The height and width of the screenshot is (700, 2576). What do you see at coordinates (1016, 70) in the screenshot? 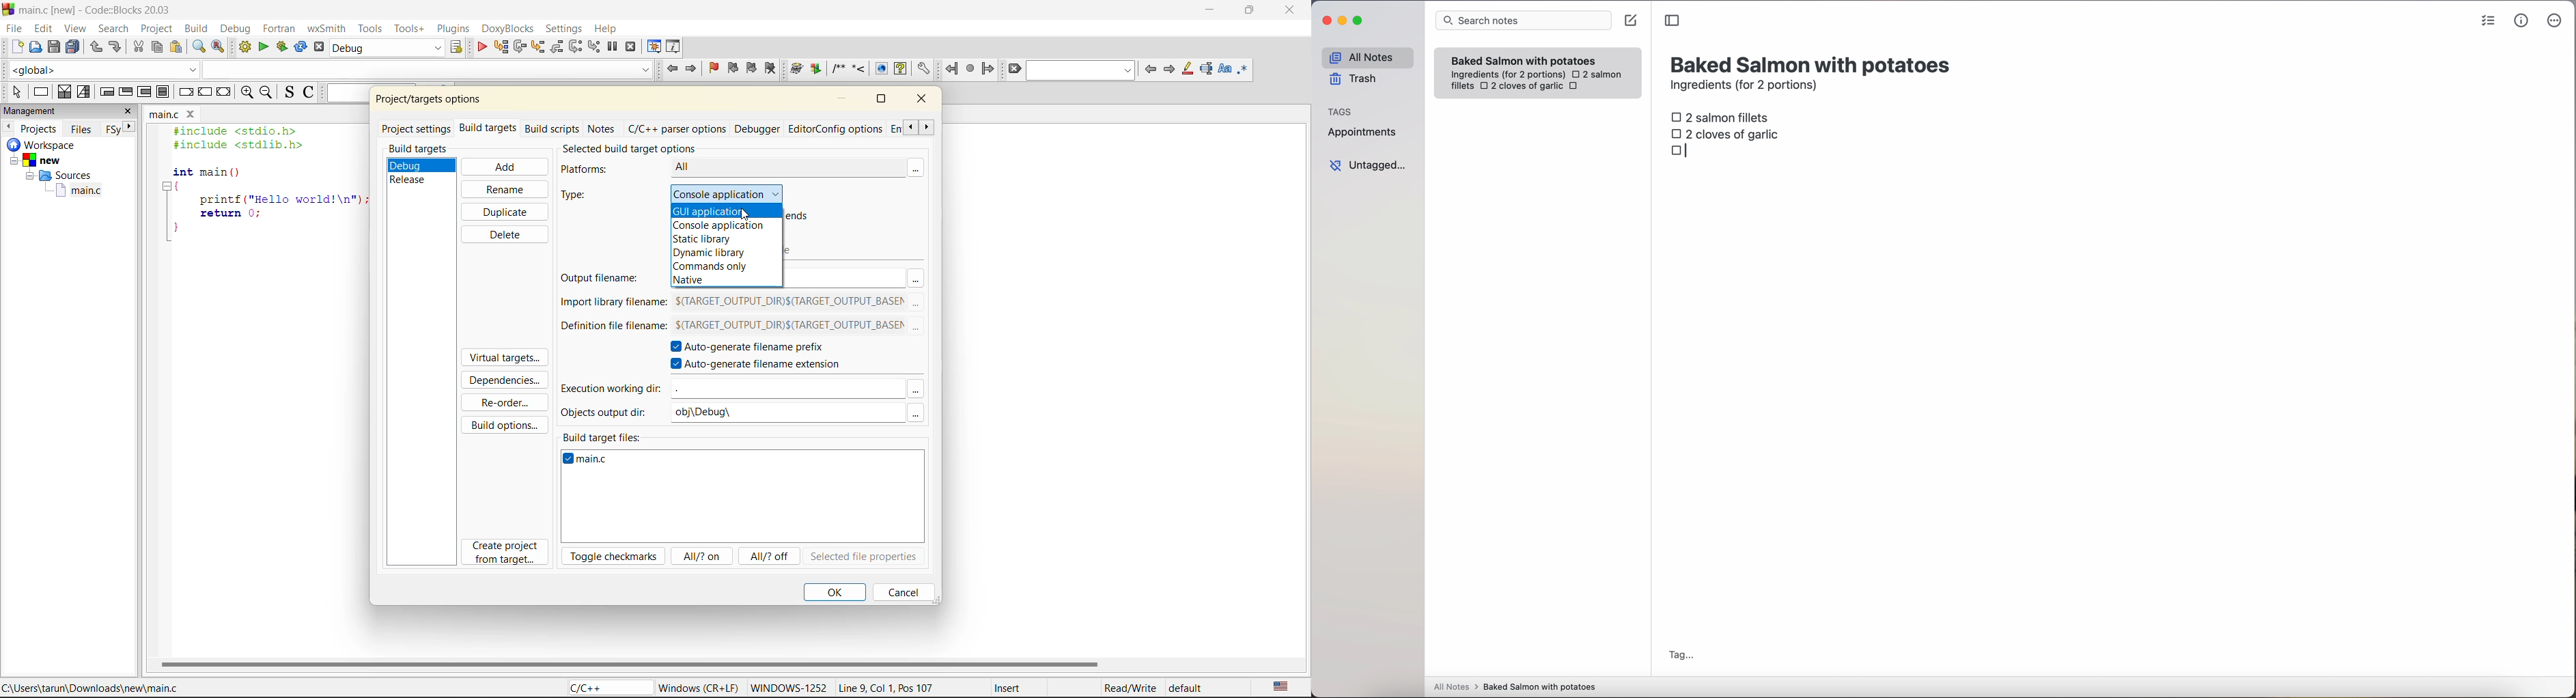
I see `clear` at bounding box center [1016, 70].